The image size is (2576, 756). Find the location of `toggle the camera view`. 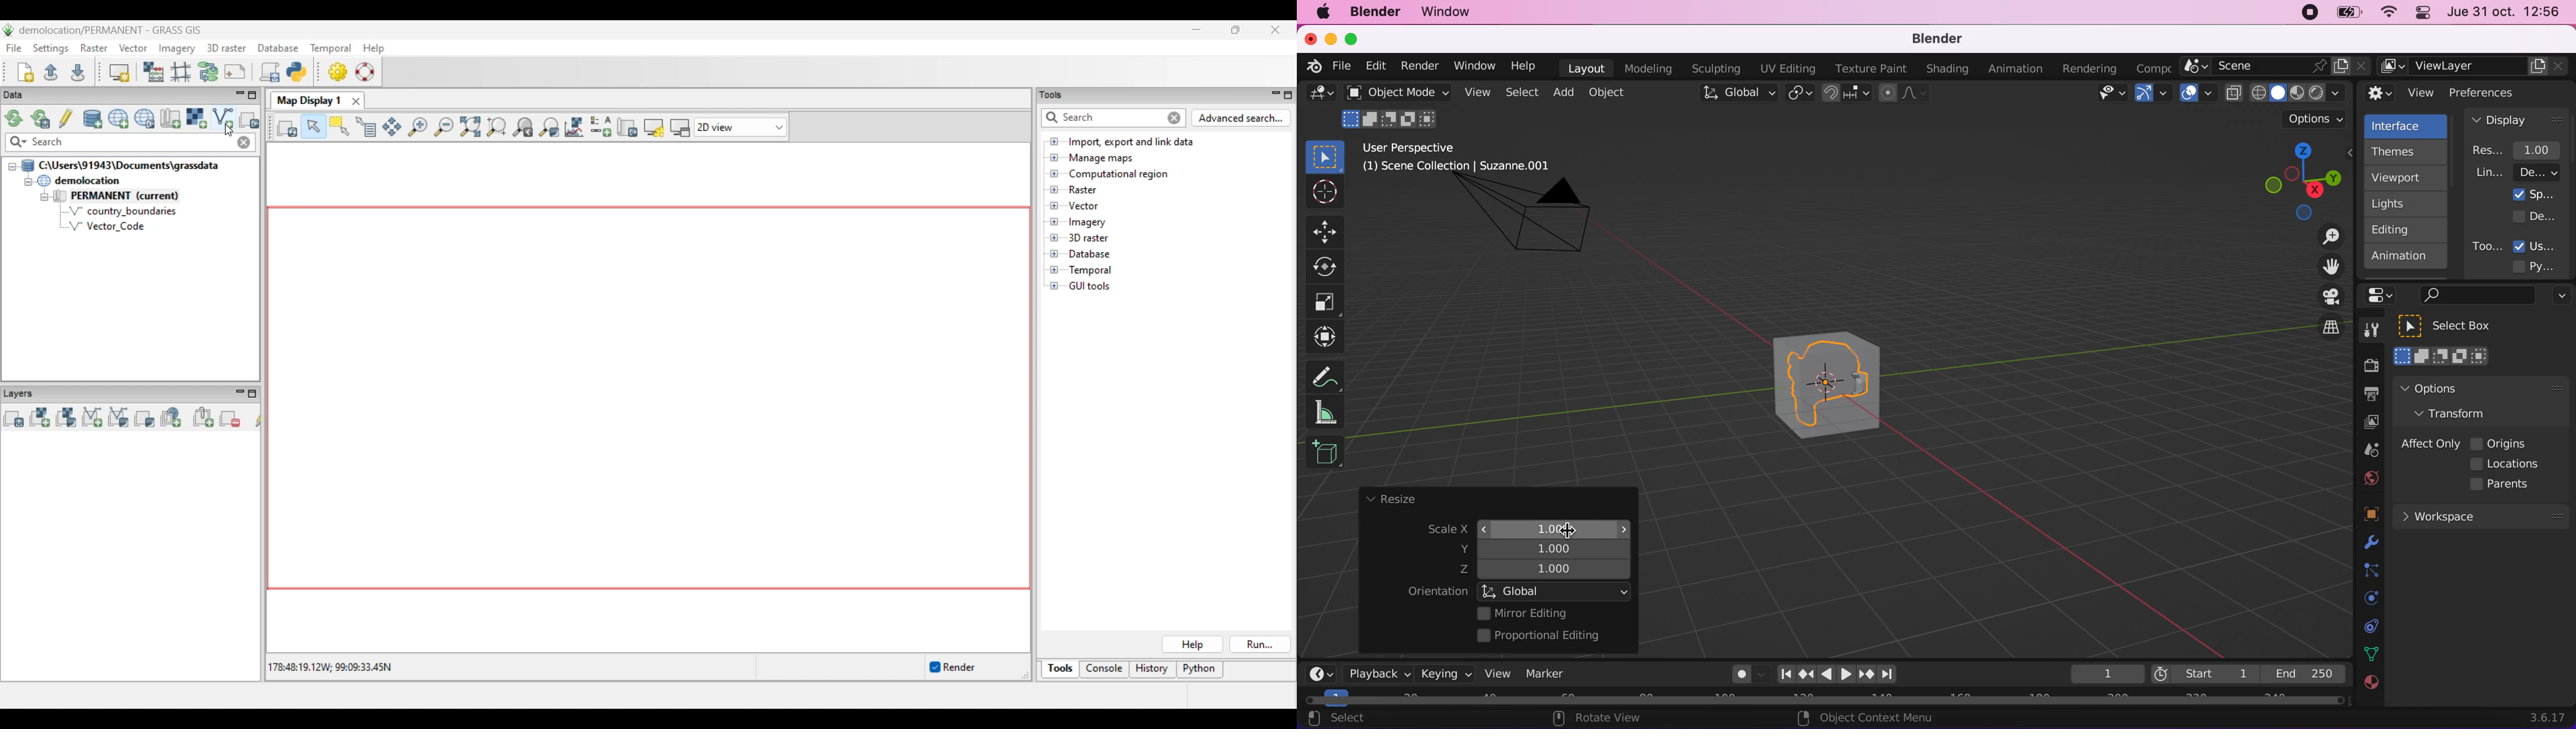

toggle the camera view is located at coordinates (2324, 298).